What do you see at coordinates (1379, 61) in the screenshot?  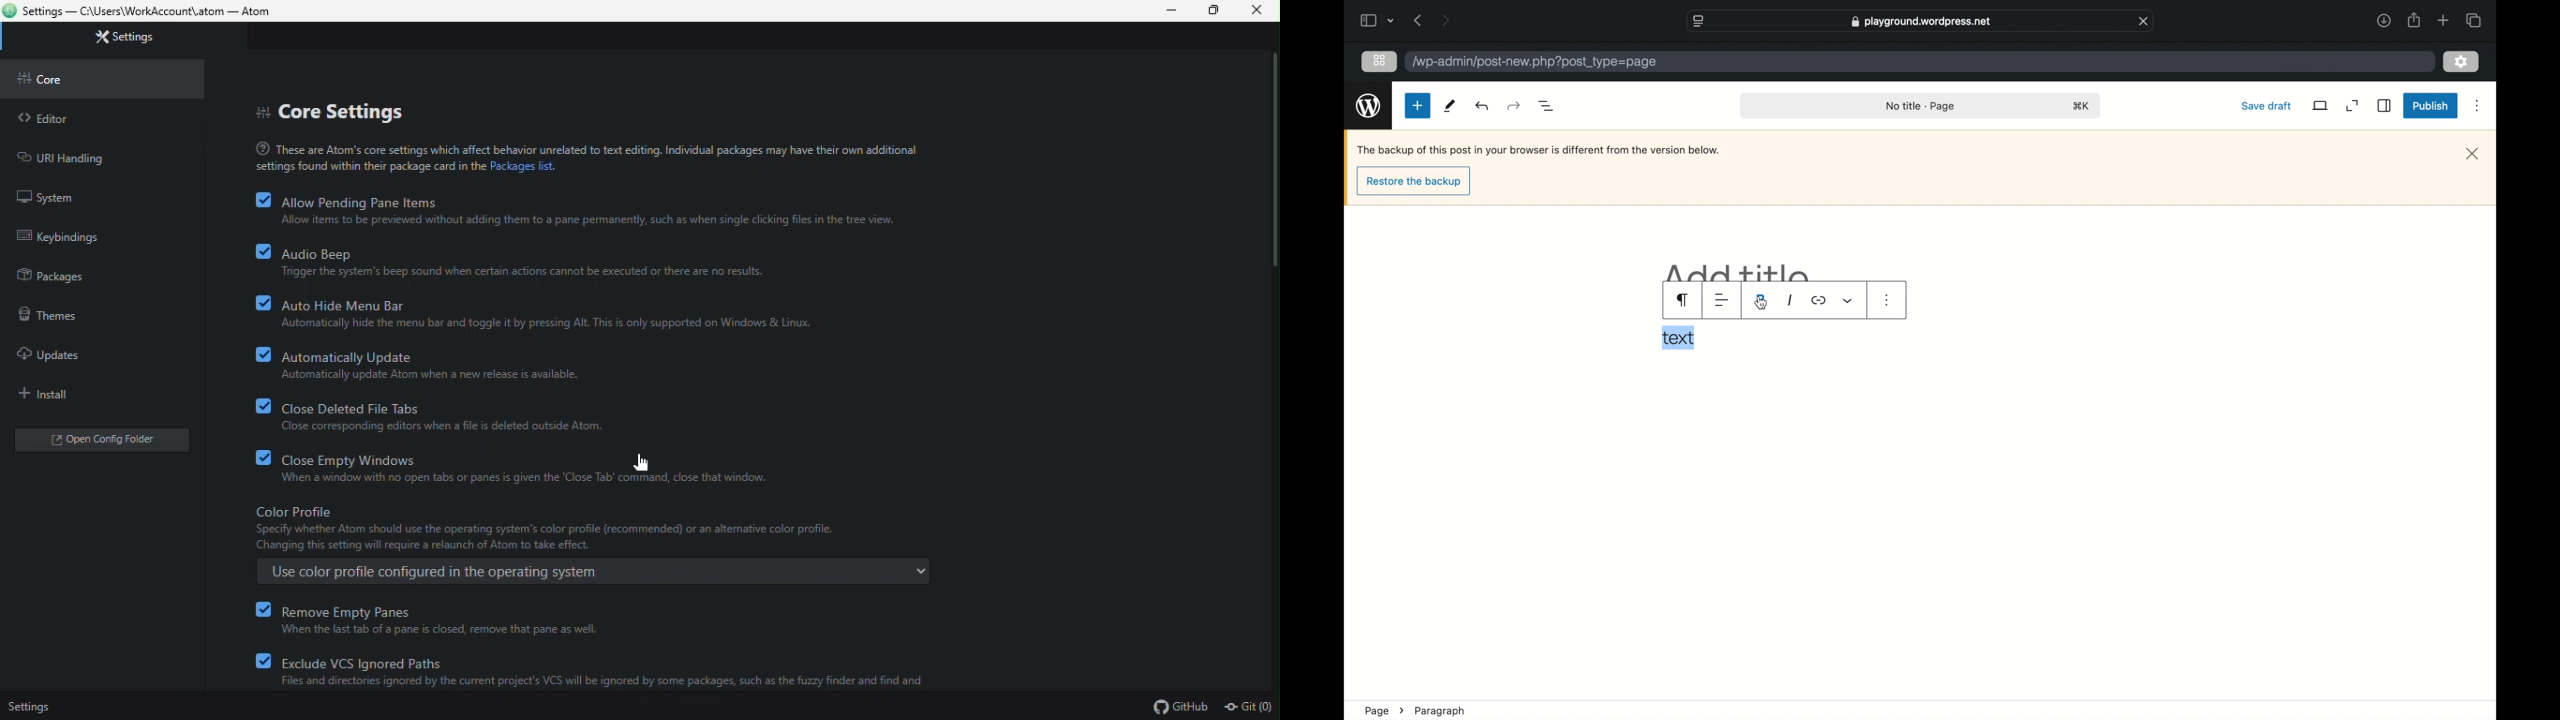 I see `grid view` at bounding box center [1379, 61].